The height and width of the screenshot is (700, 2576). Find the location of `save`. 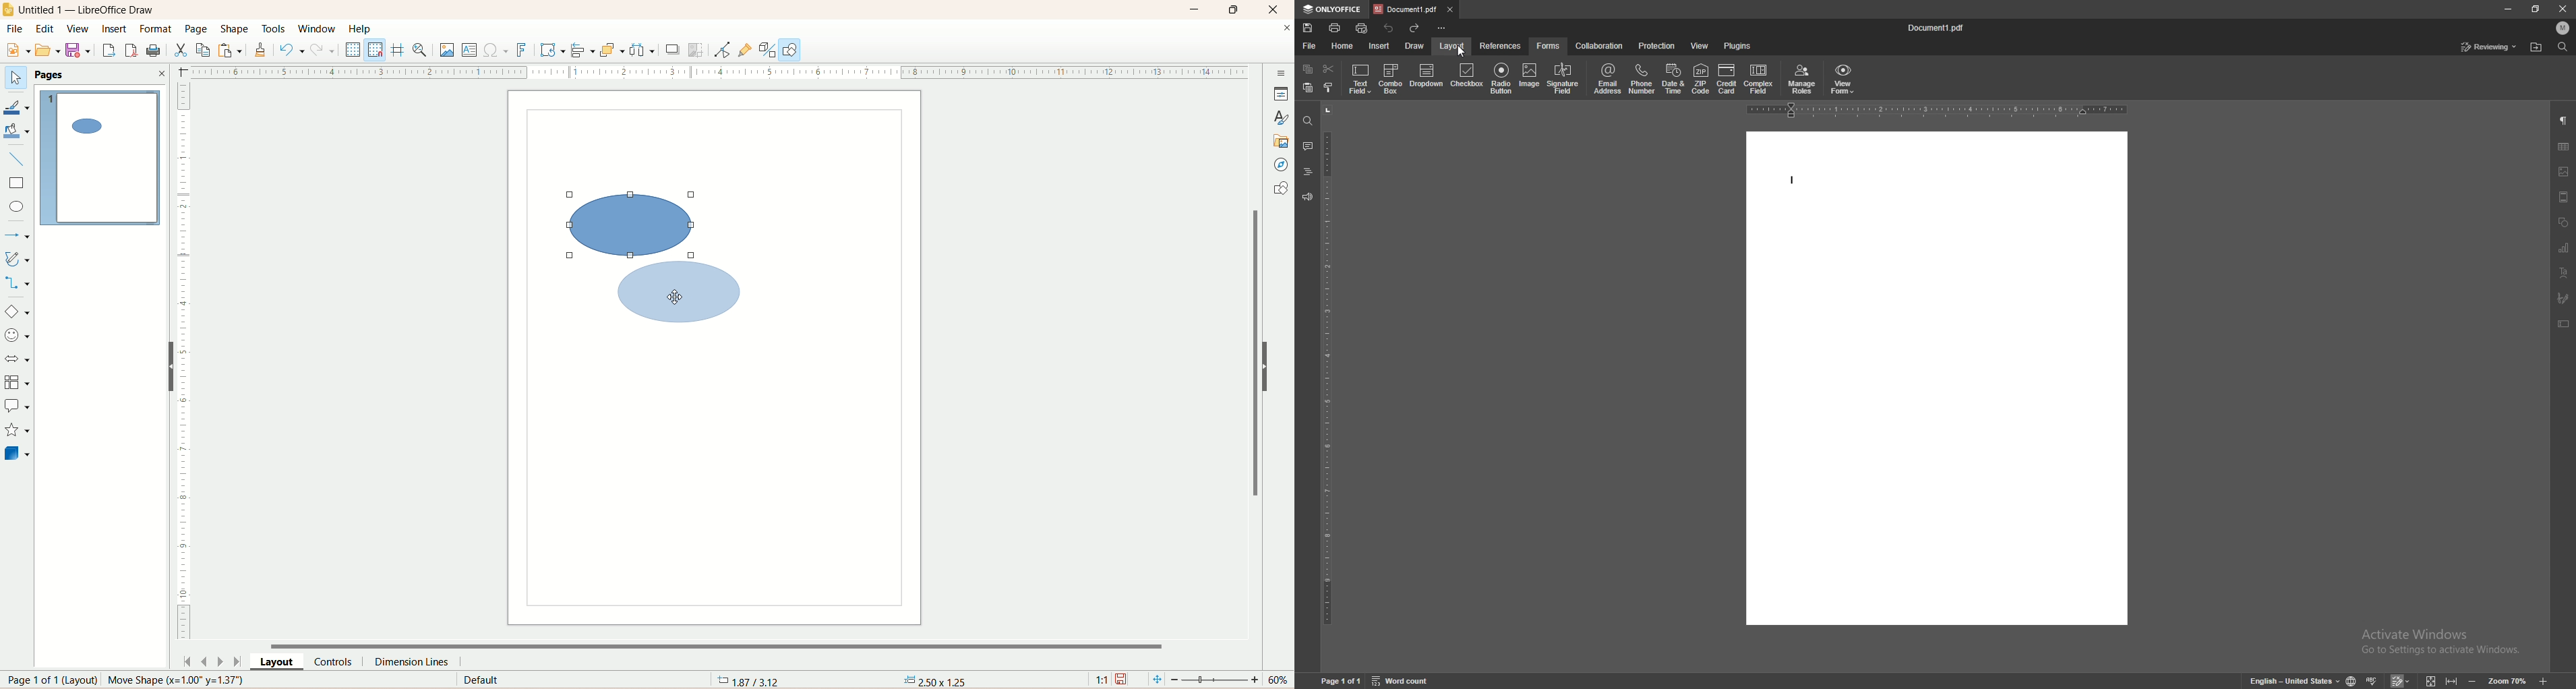

save is located at coordinates (1308, 27).